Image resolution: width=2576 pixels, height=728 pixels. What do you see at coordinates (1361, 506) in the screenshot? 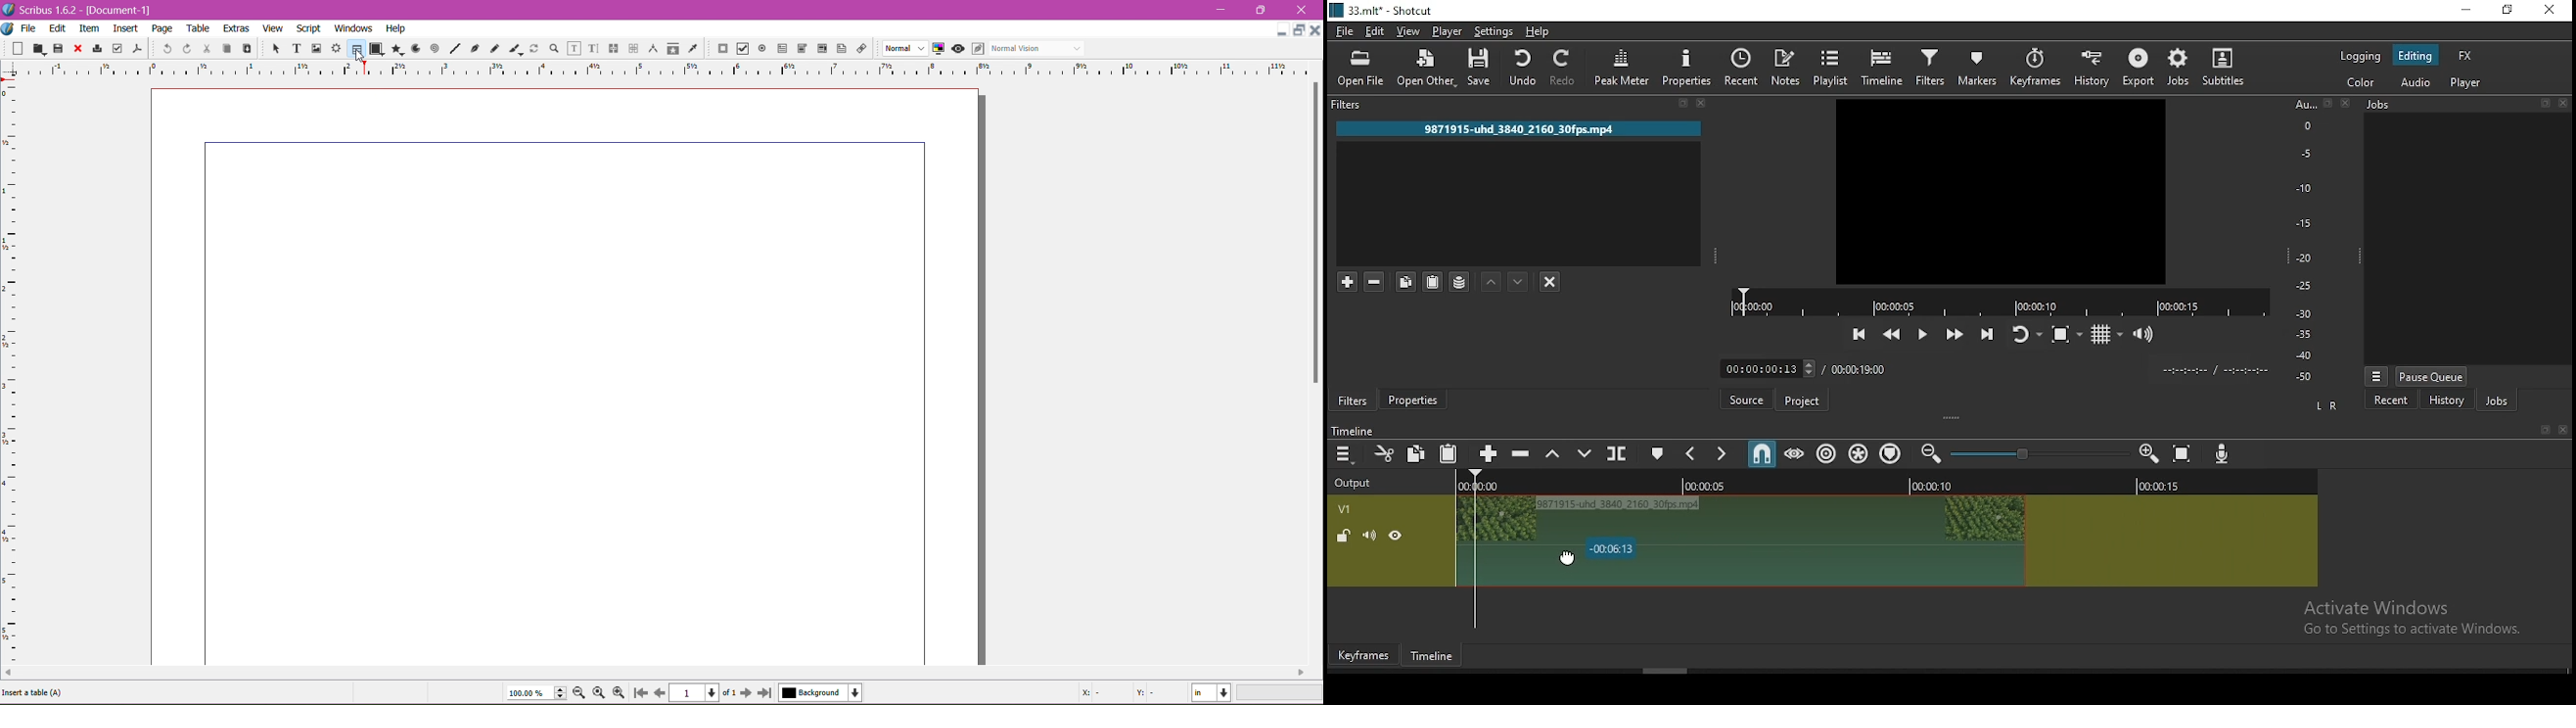
I see `VT` at bounding box center [1361, 506].